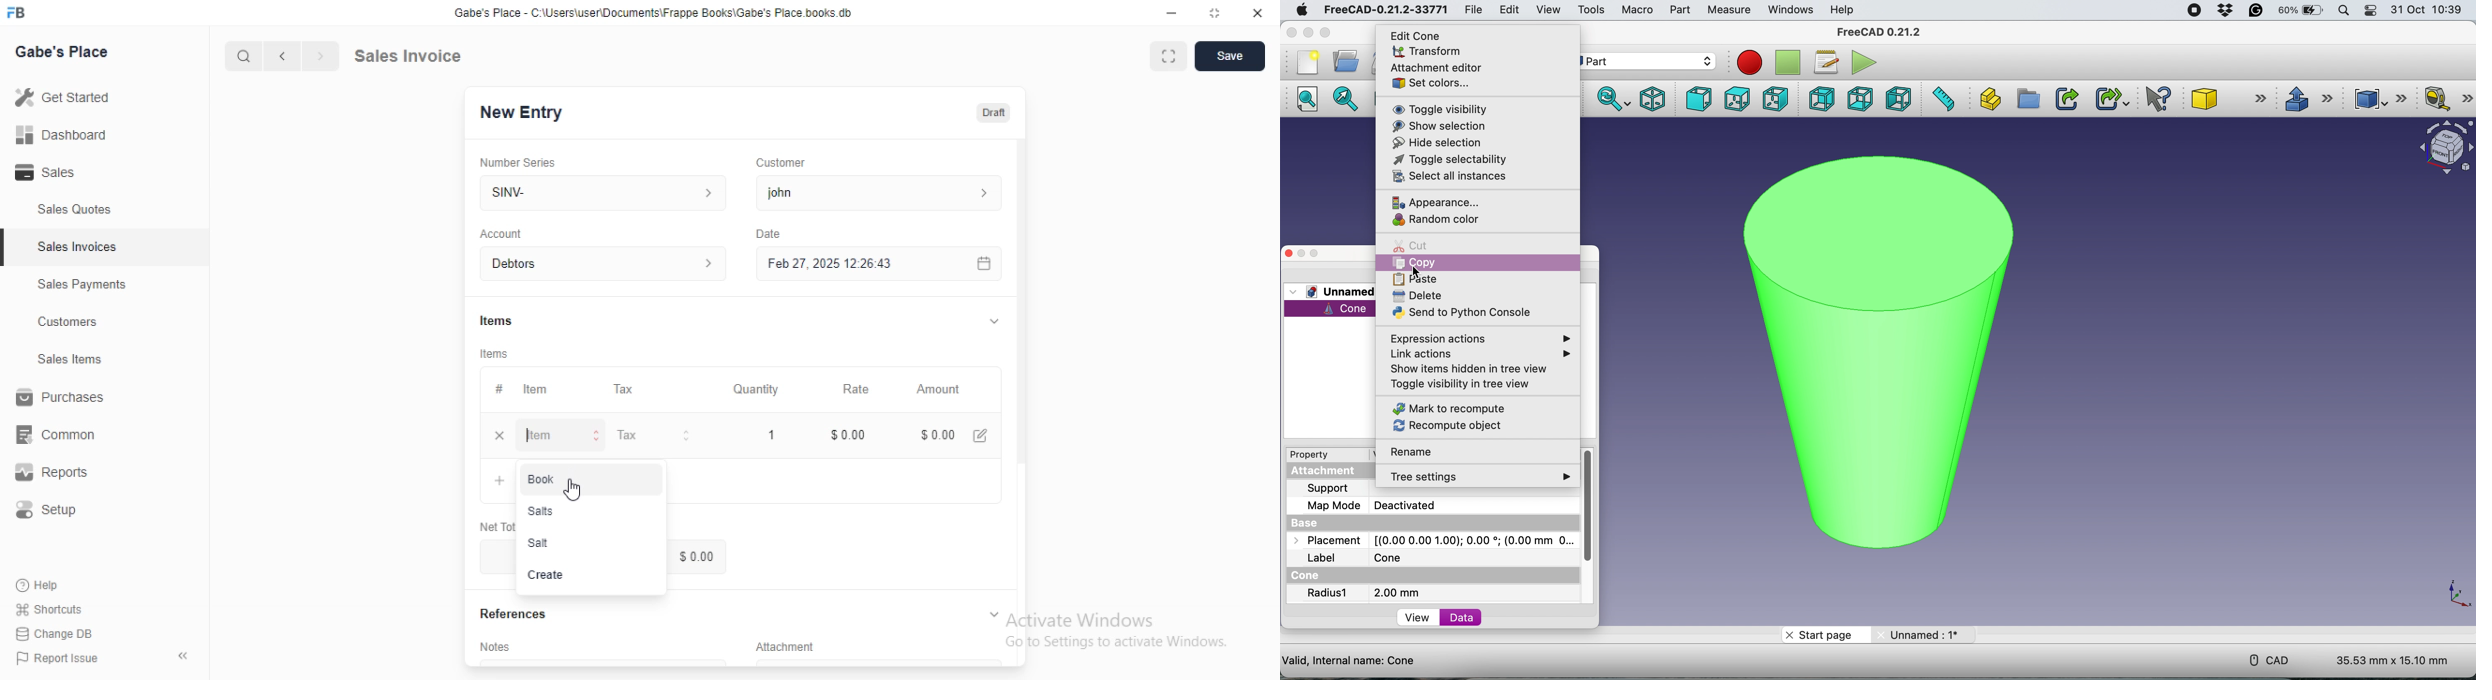  Describe the element at coordinates (57, 634) in the screenshot. I see `Change DB` at that location.